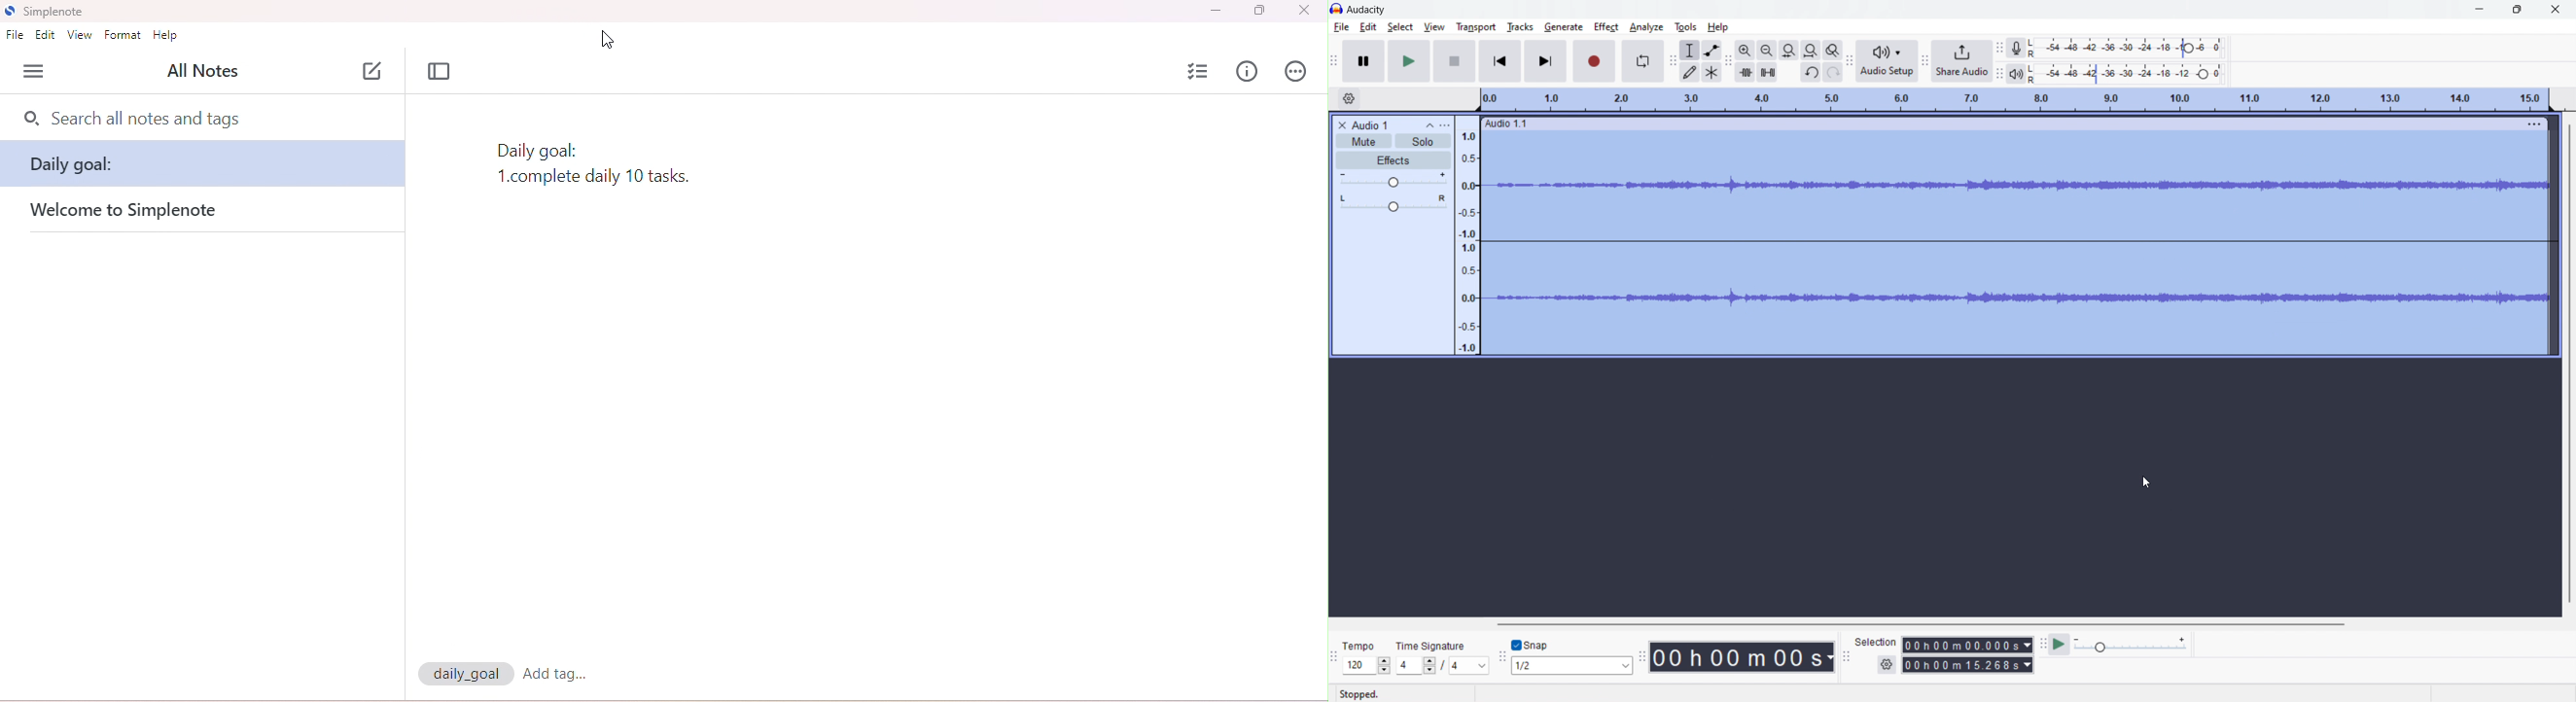 The height and width of the screenshot is (728, 2576). Describe the element at coordinates (1846, 656) in the screenshot. I see `selection toolbar` at that location.